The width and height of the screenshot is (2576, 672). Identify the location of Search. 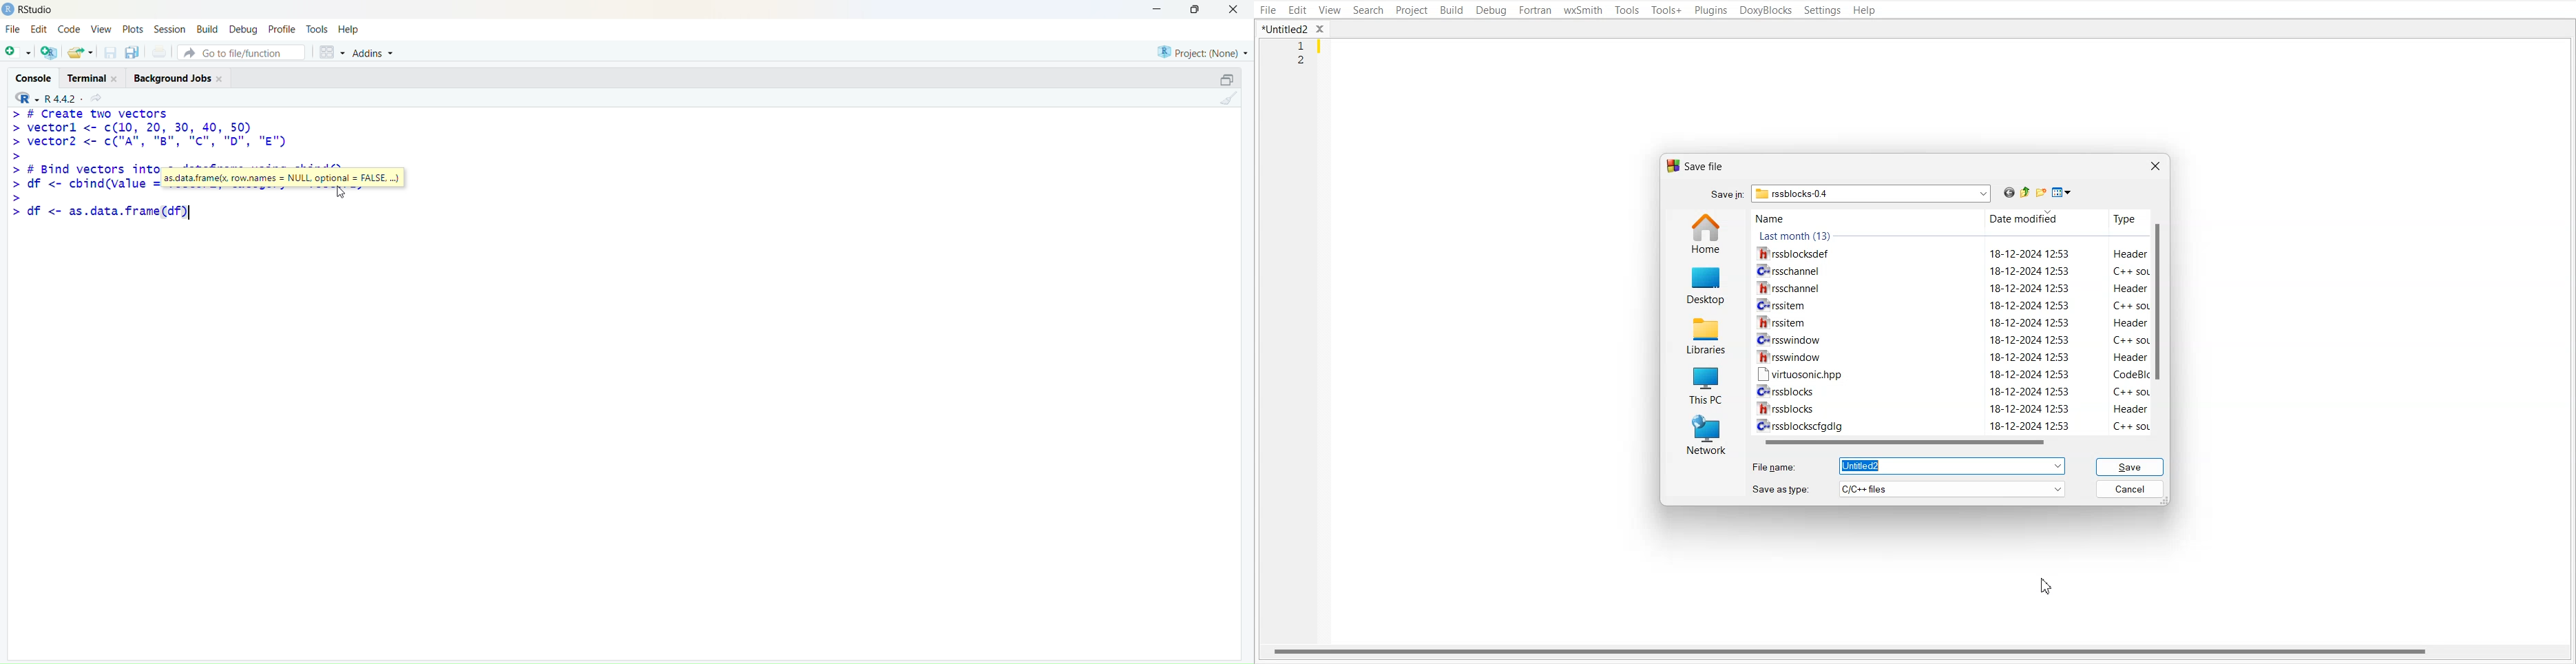
(1368, 10).